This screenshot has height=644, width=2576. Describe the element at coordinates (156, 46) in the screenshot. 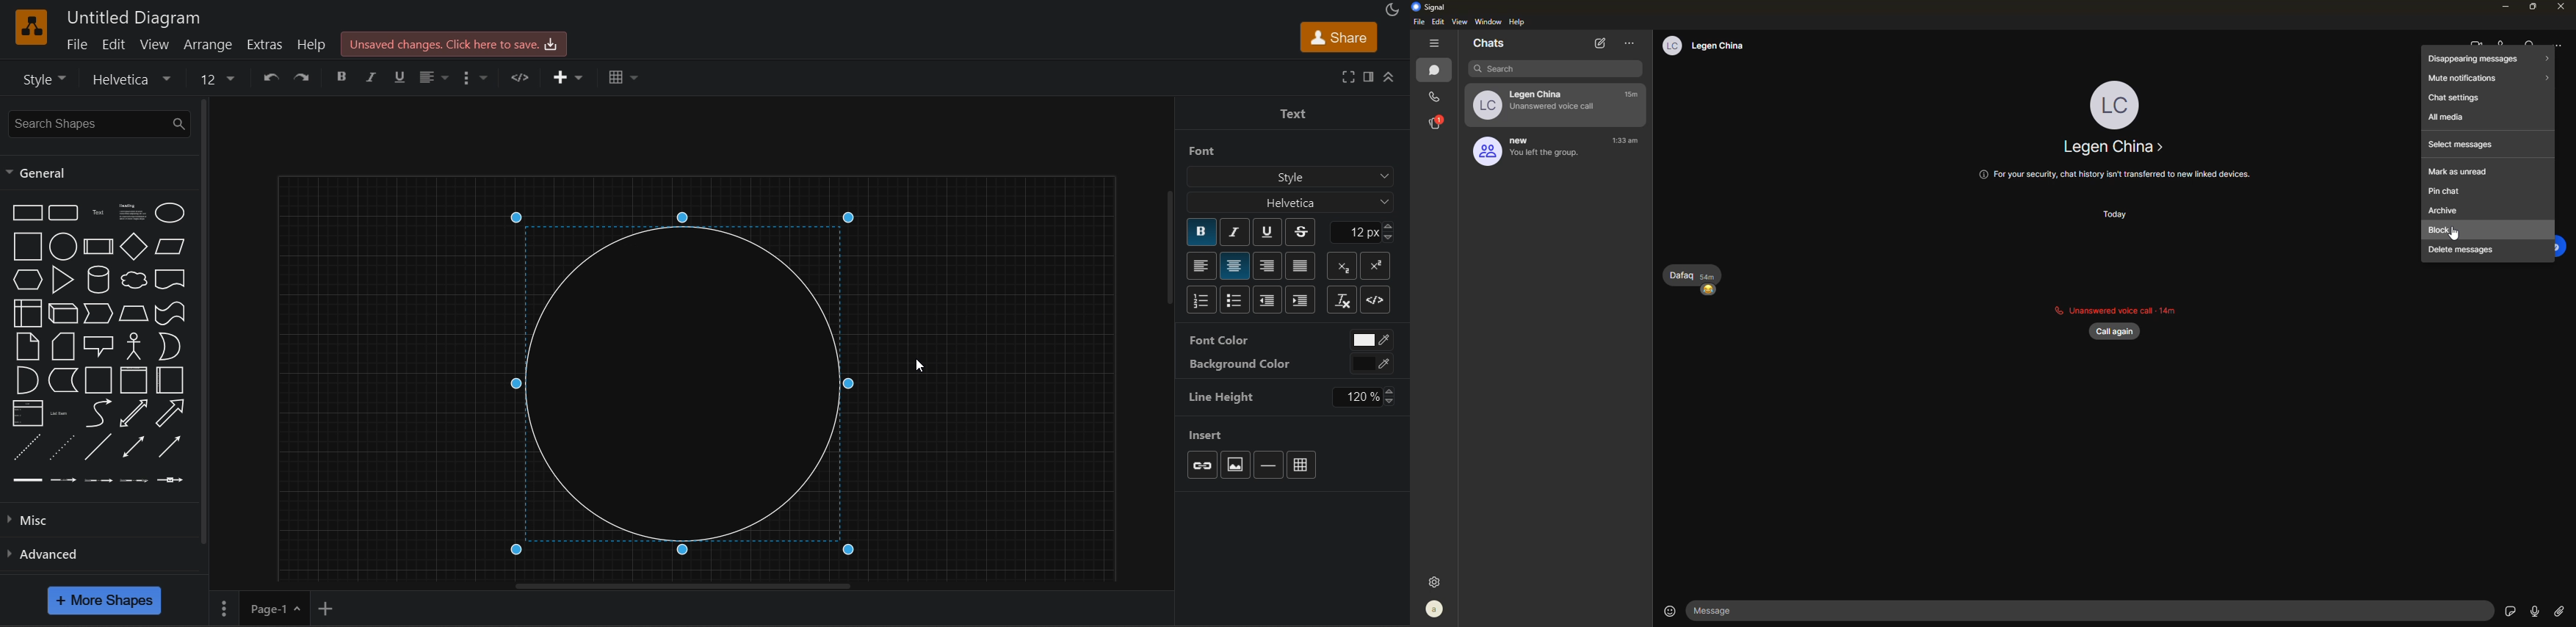

I see `view` at that location.